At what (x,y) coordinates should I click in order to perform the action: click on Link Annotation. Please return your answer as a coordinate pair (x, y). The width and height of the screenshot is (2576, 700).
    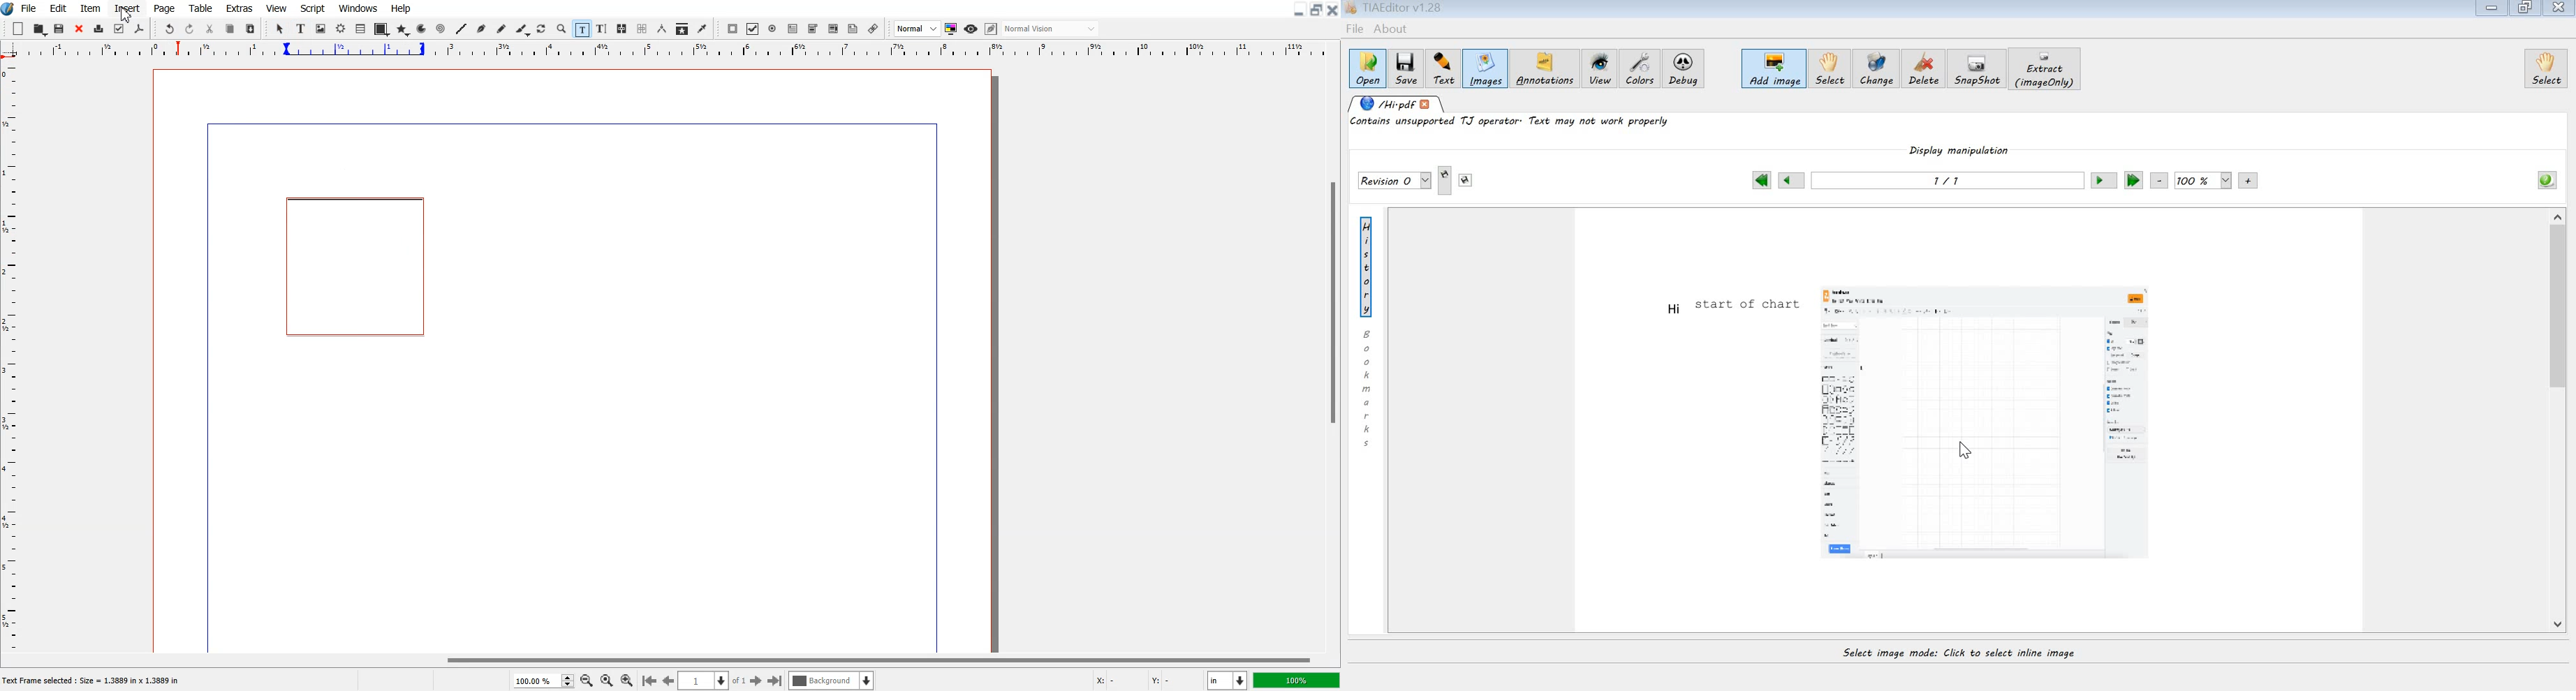
    Looking at the image, I should click on (873, 29).